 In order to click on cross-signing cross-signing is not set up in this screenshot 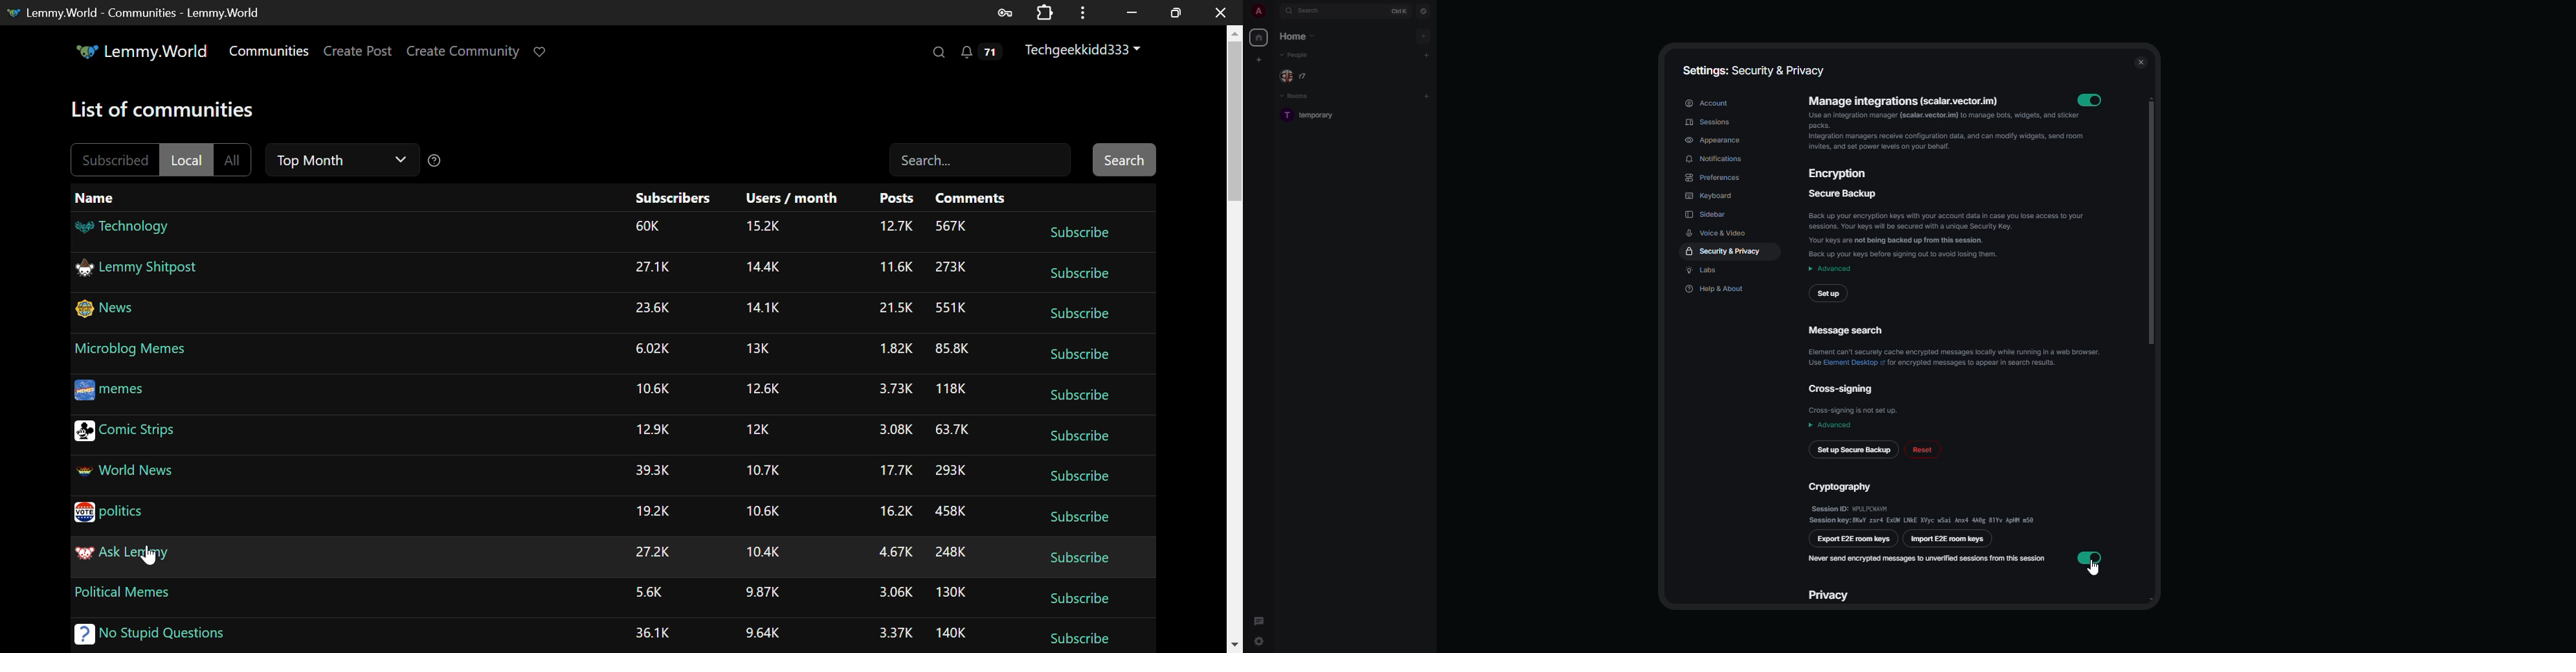, I will do `click(1855, 400)`.